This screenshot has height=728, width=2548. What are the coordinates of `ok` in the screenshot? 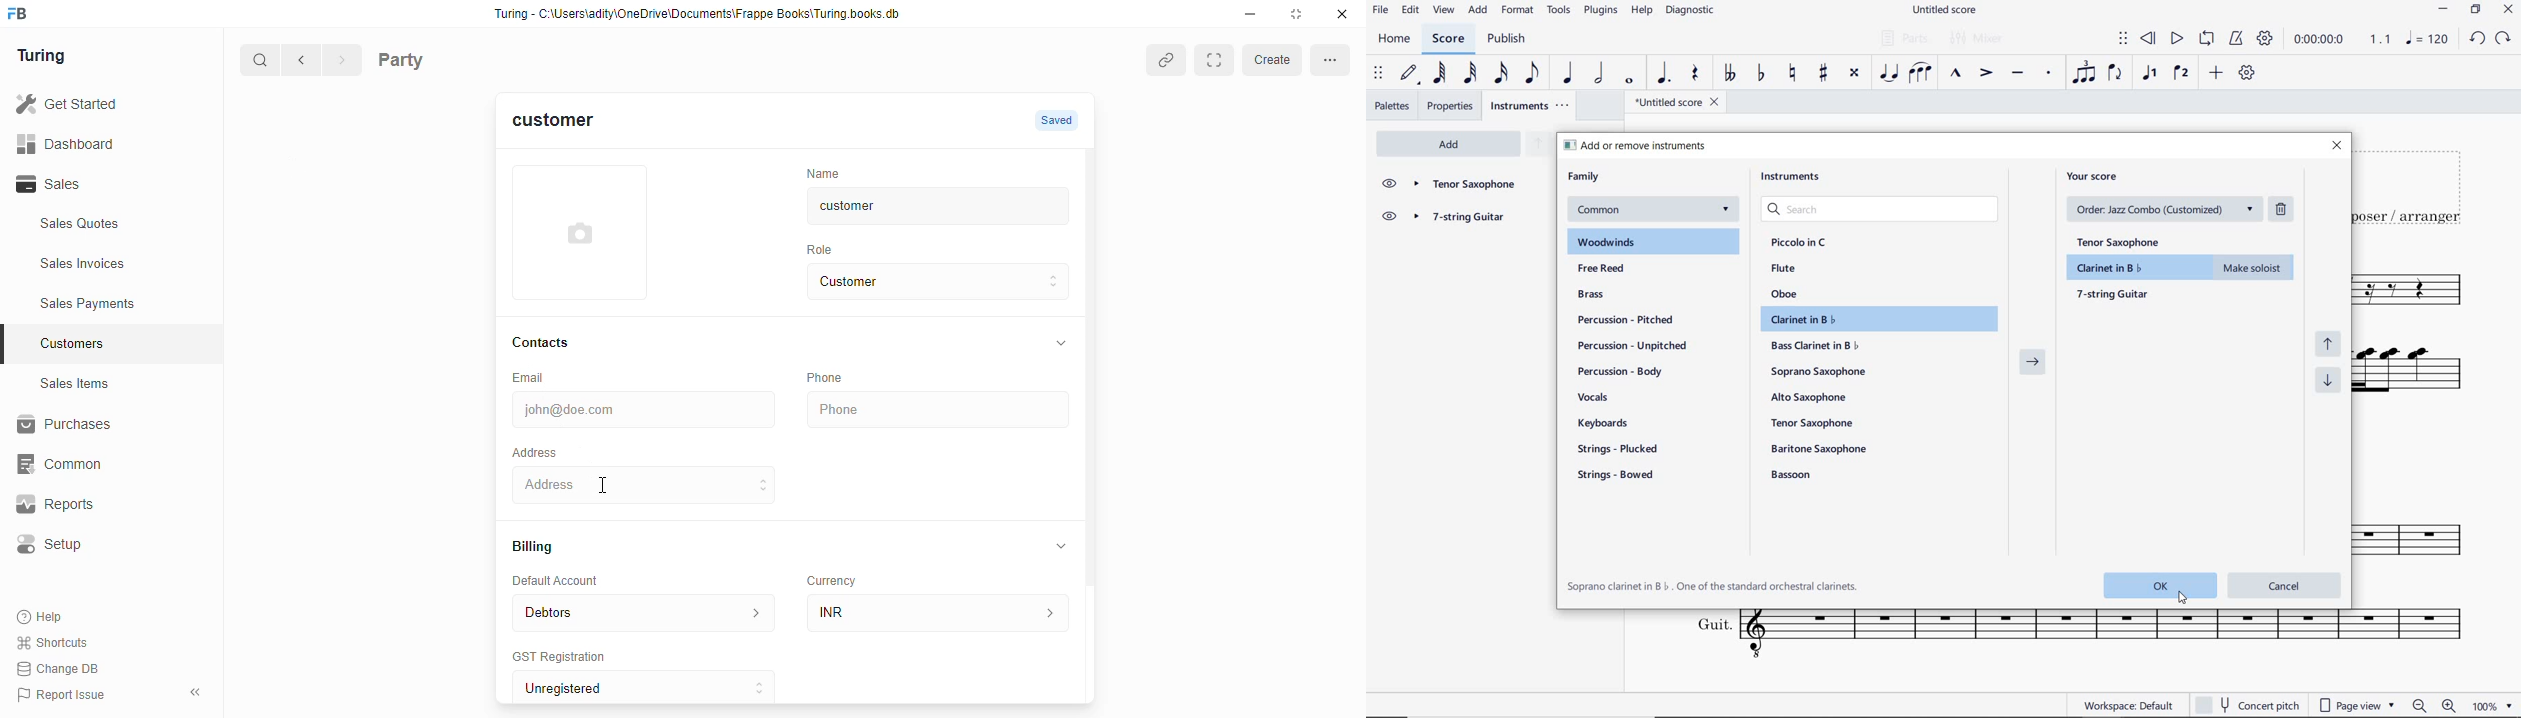 It's located at (2159, 585).